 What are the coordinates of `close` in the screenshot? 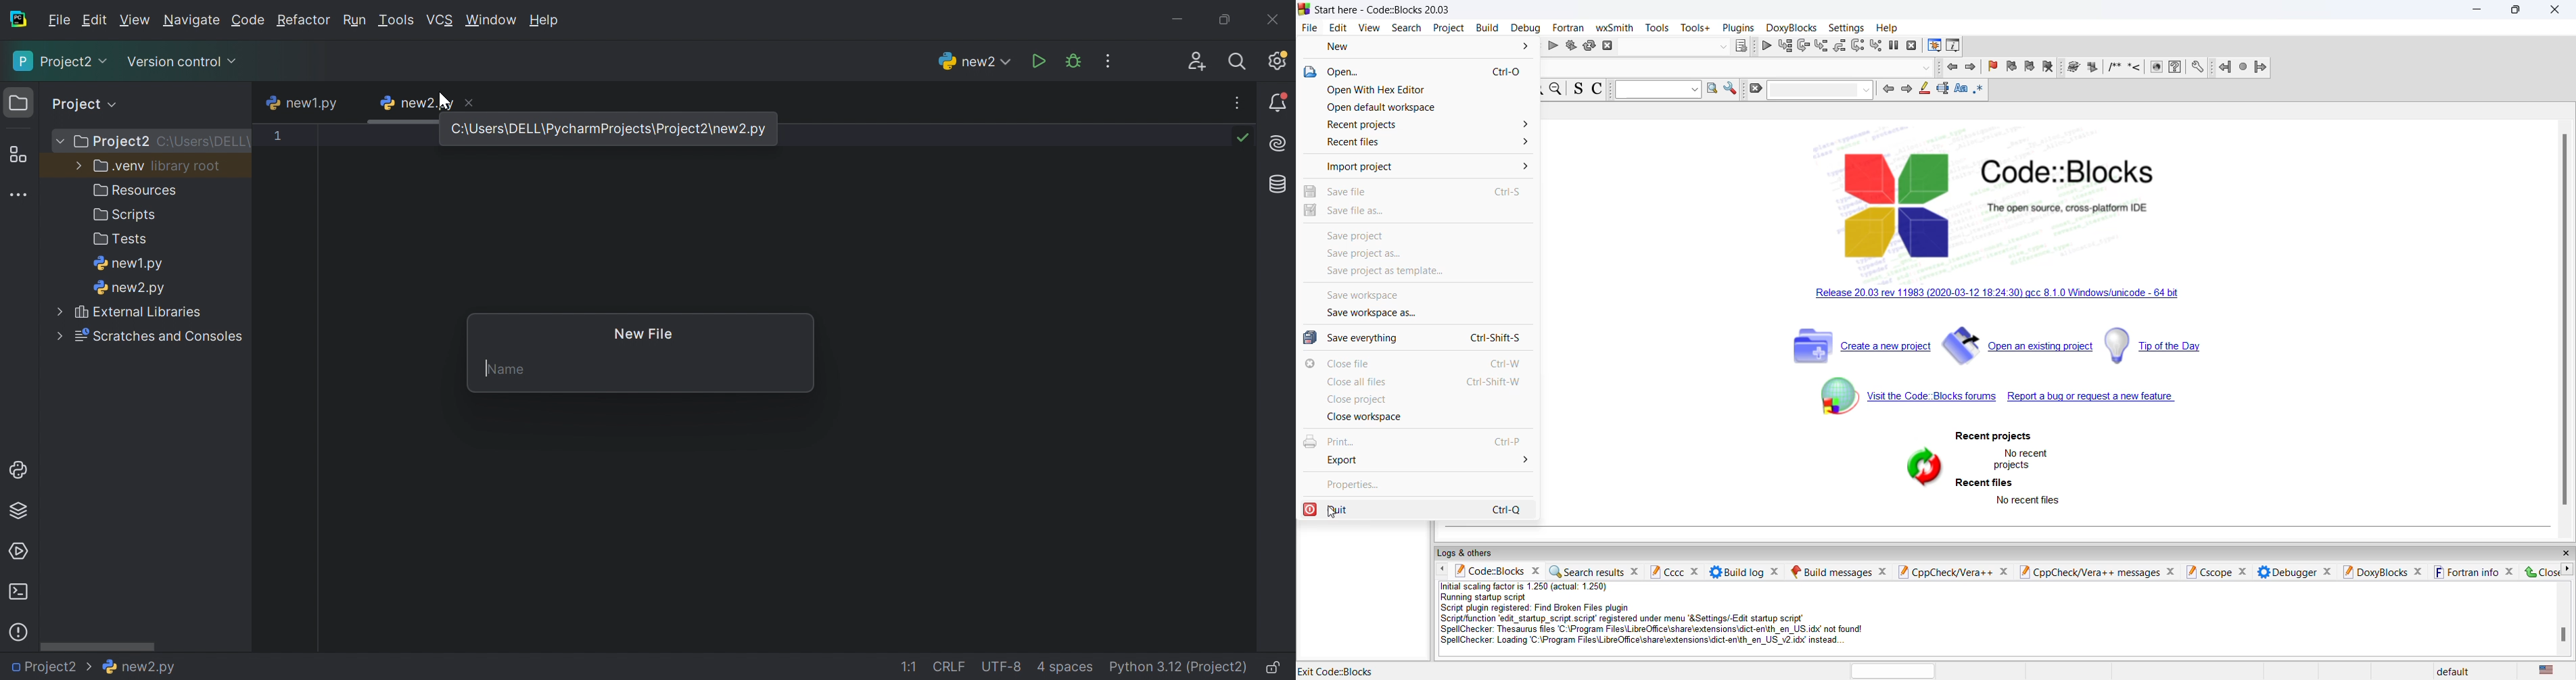 It's located at (2006, 571).